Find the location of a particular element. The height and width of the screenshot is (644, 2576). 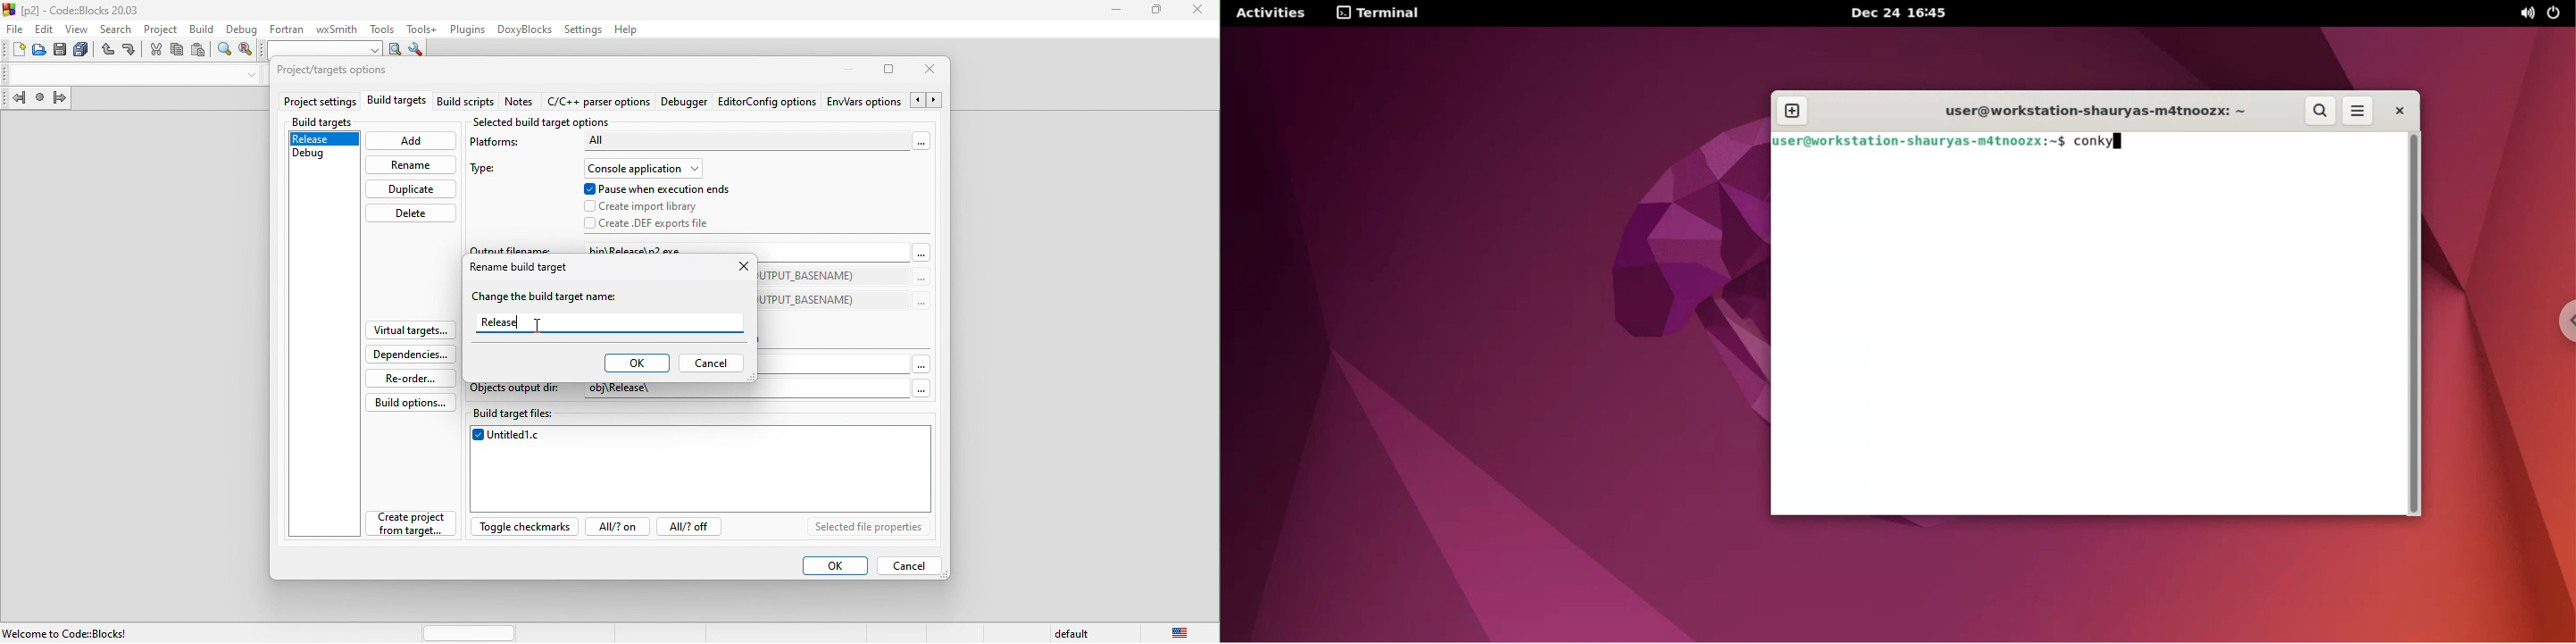

more is located at coordinates (921, 252).